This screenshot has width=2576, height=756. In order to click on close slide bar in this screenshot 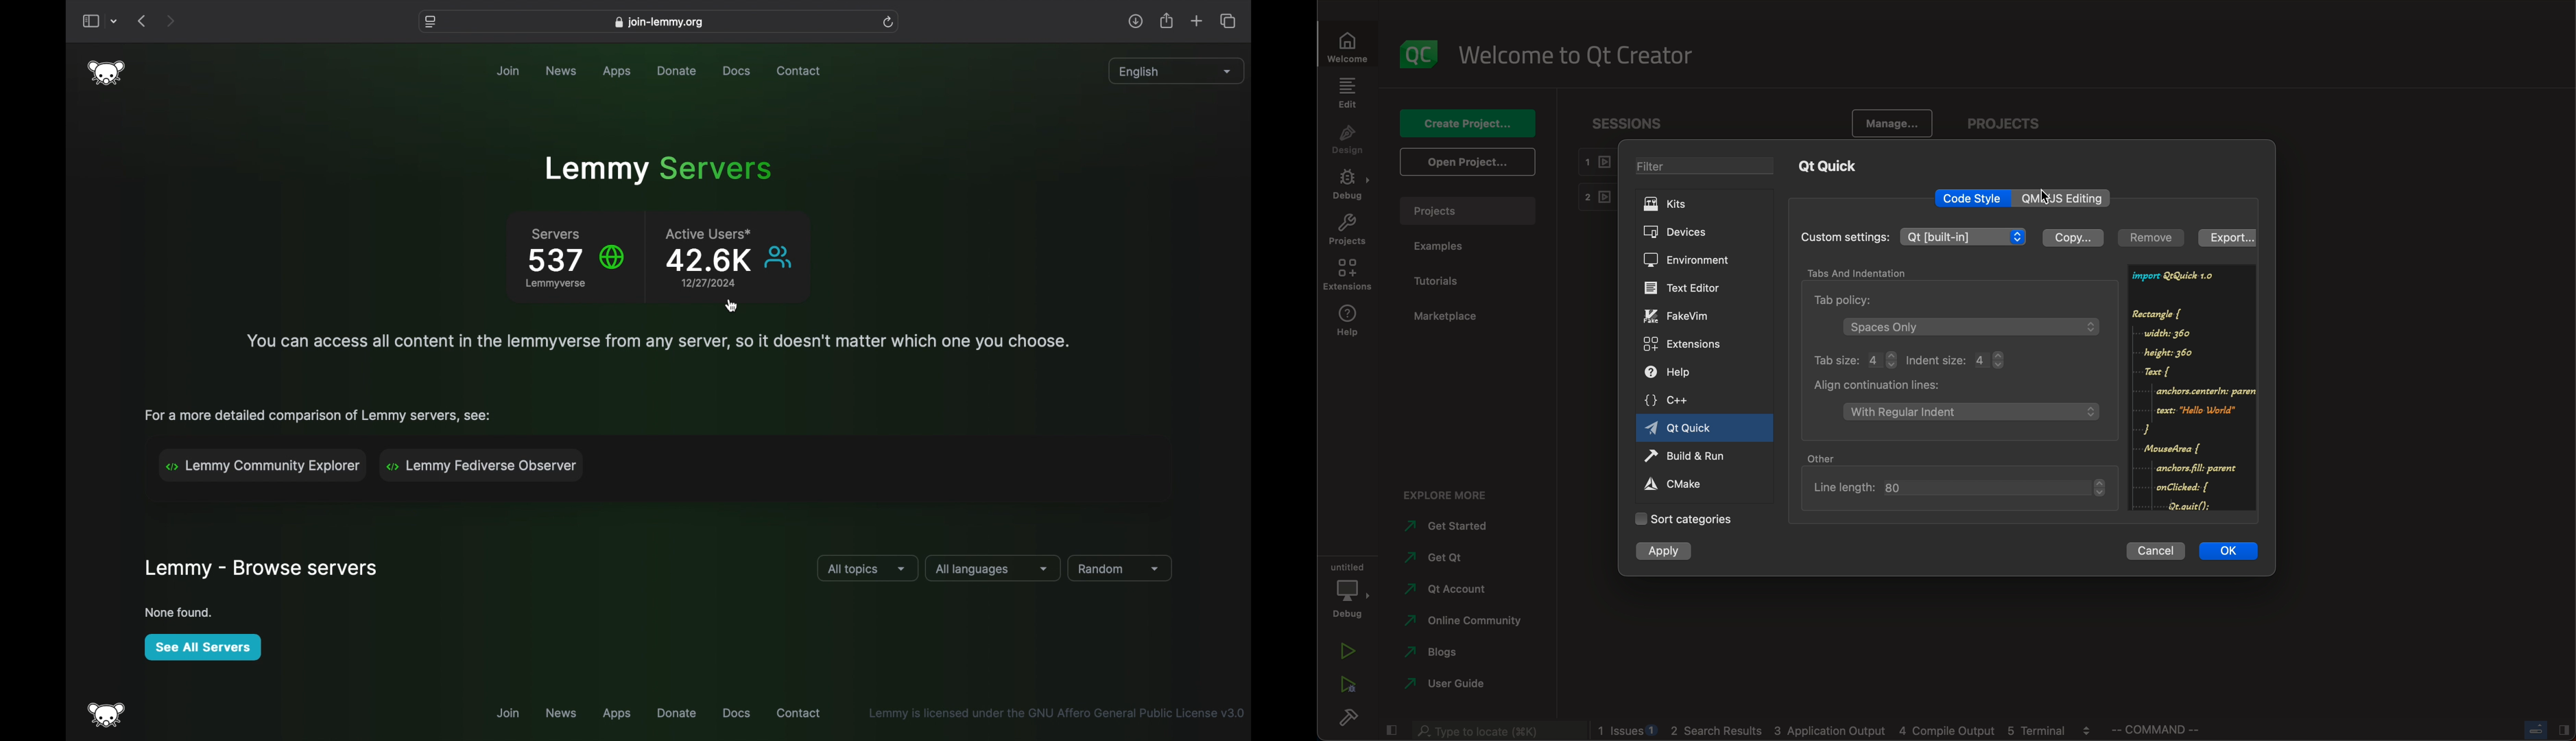, I will do `click(1391, 729)`.